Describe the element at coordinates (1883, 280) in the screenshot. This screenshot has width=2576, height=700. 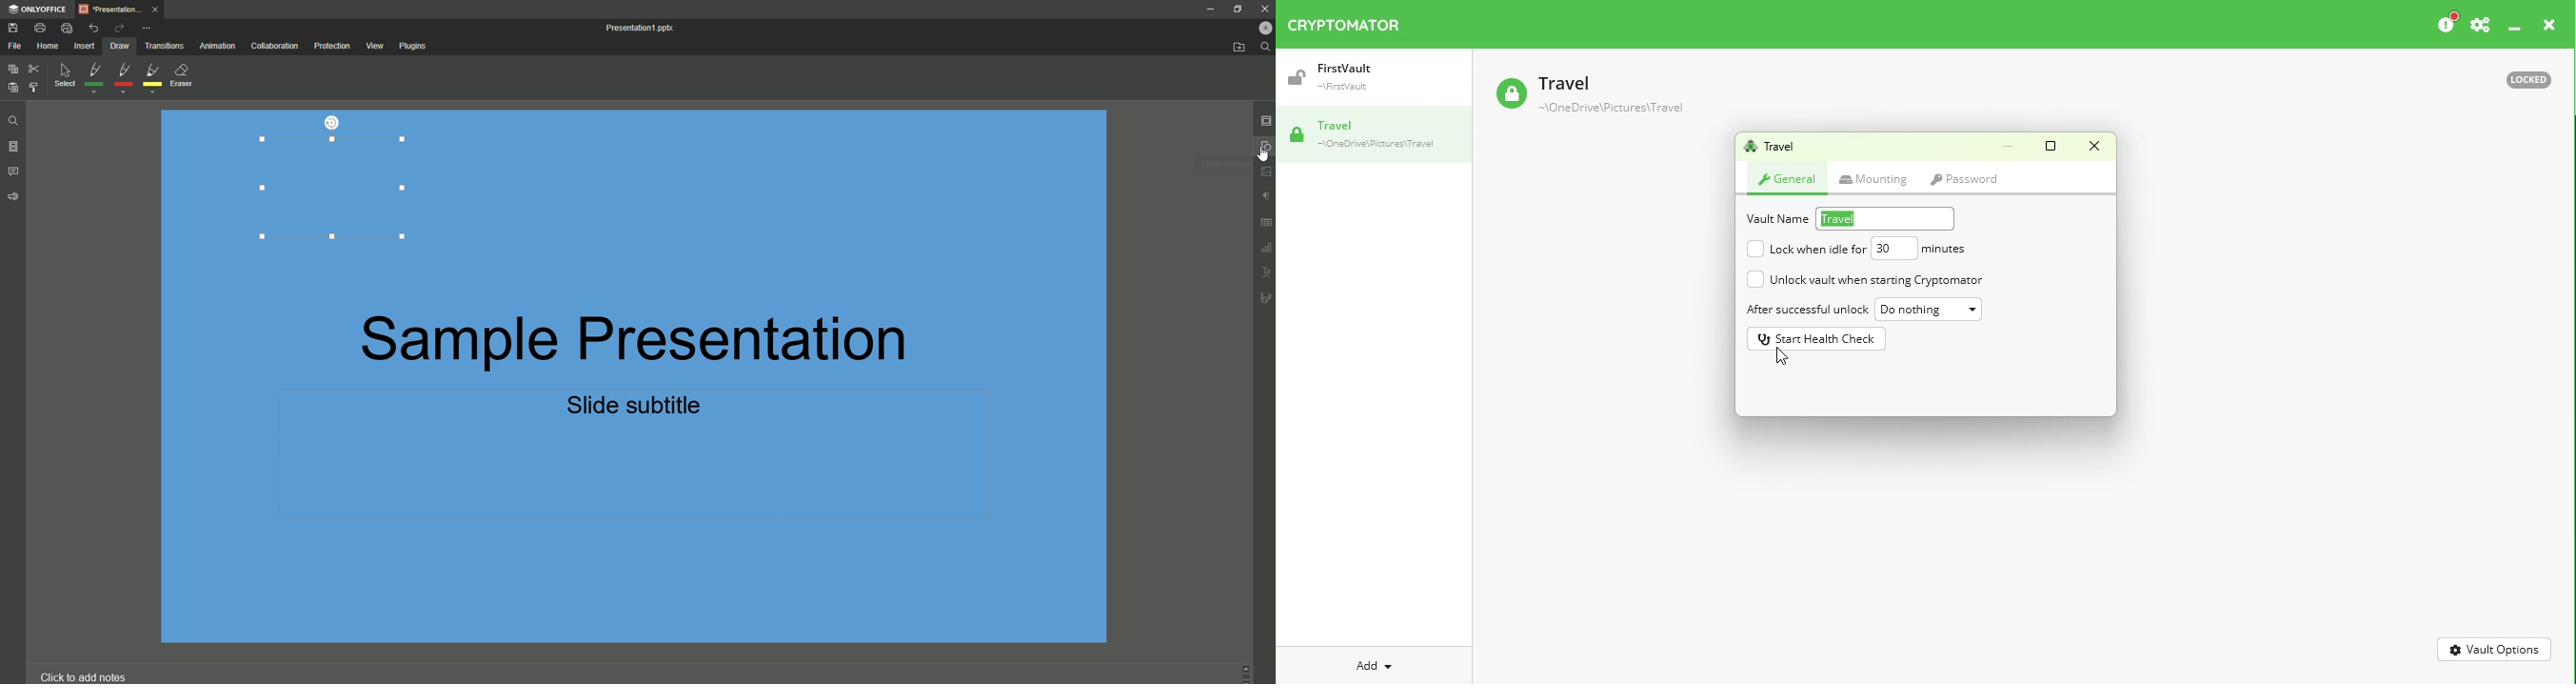
I see `Unlock vault when starting cryptomator` at that location.